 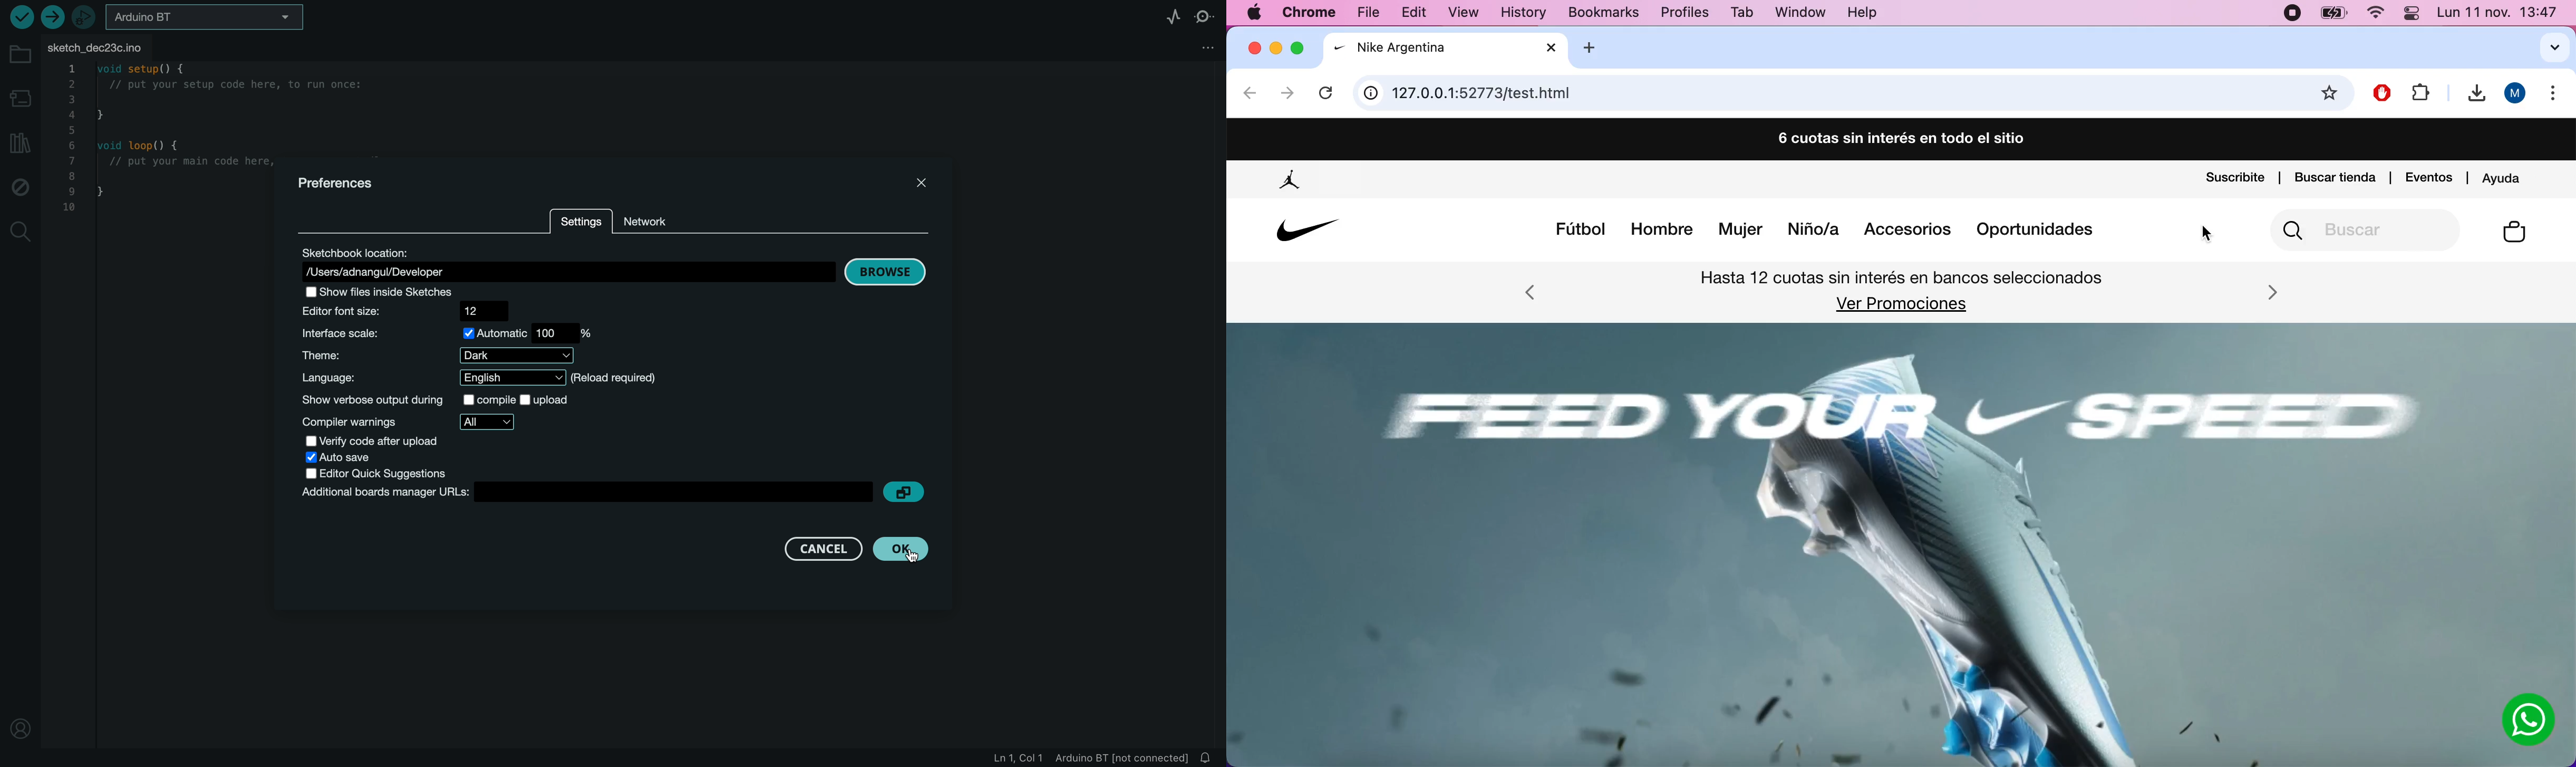 What do you see at coordinates (1797, 12) in the screenshot?
I see `Window` at bounding box center [1797, 12].